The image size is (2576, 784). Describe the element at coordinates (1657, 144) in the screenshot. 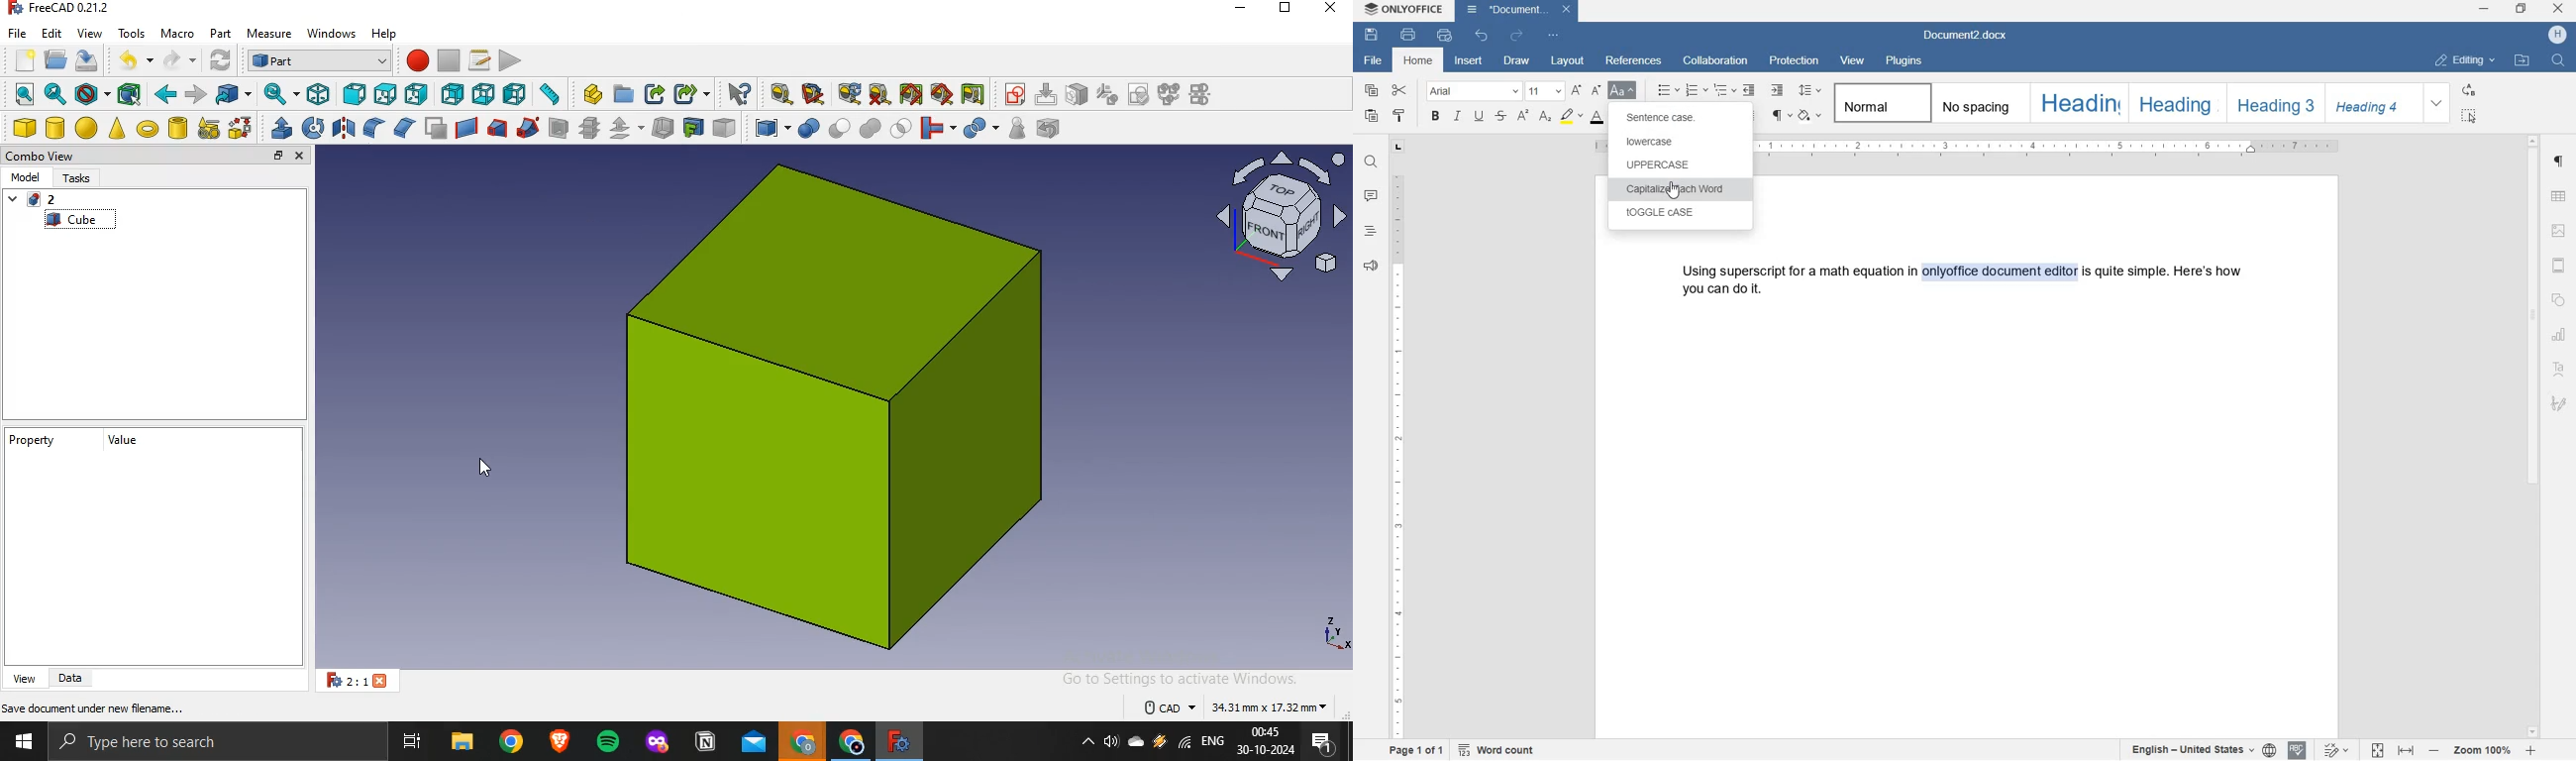

I see `lowercase` at that location.